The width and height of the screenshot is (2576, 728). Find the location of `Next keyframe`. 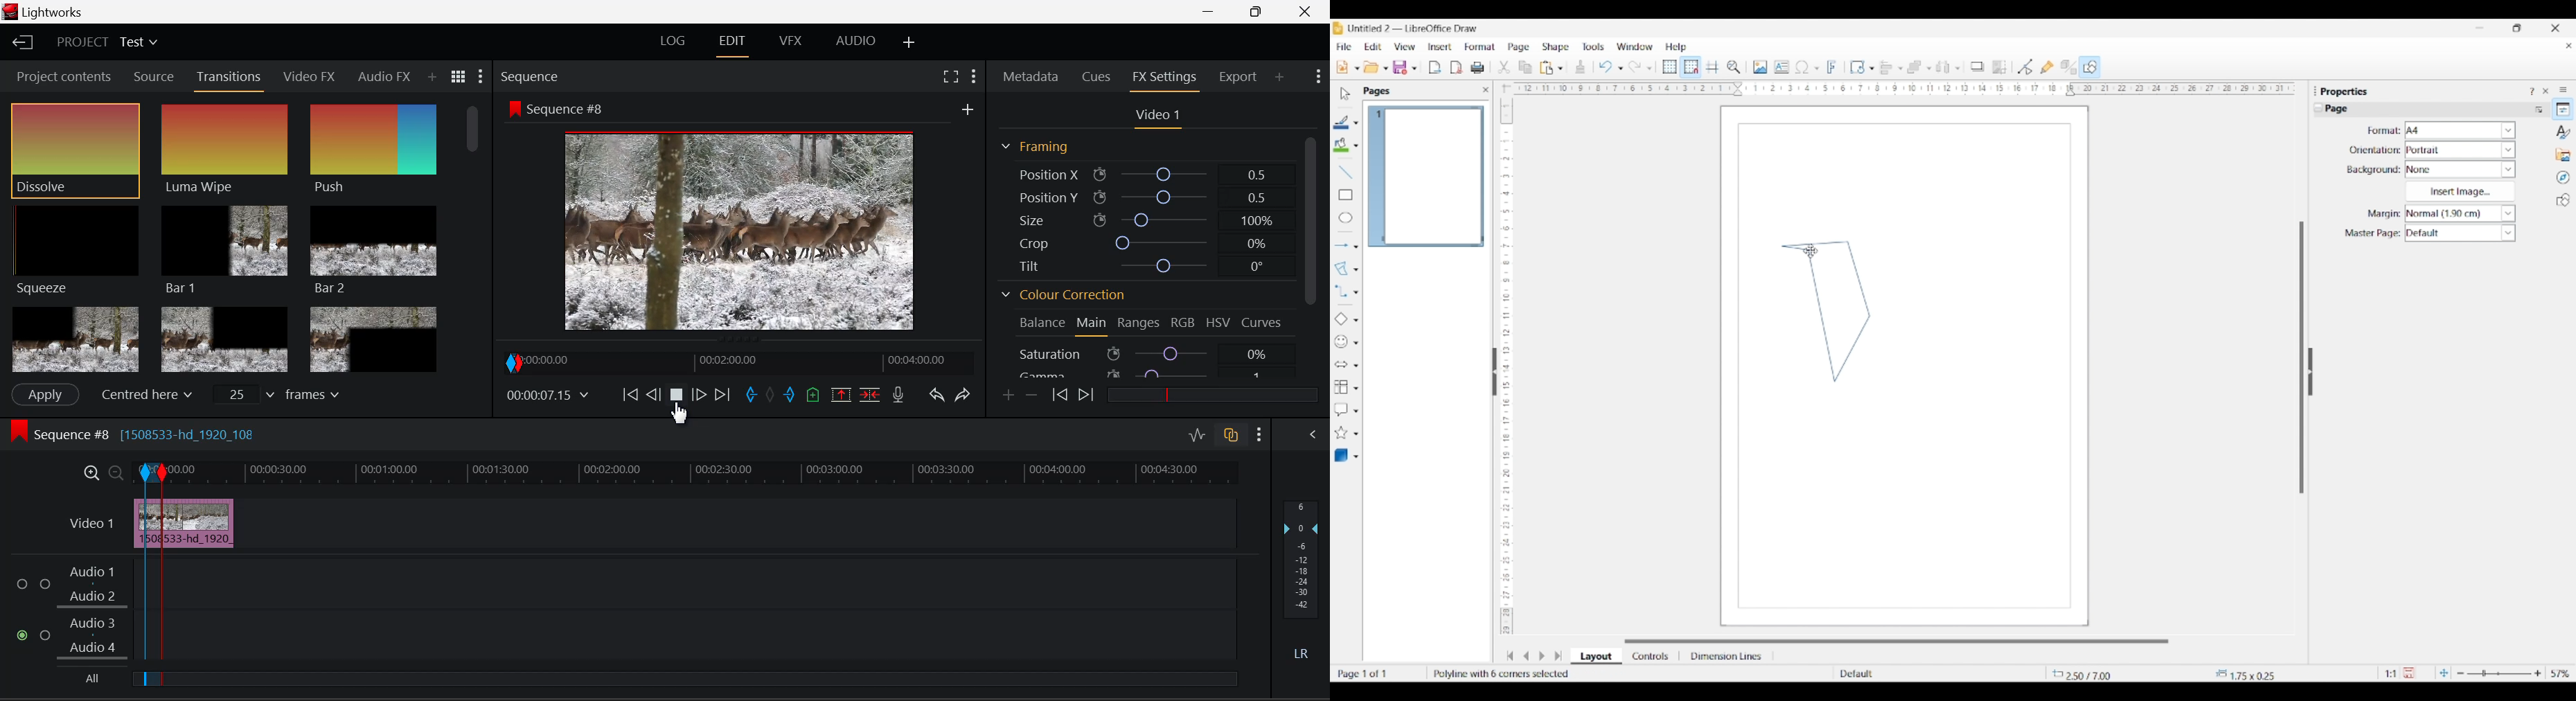

Next keyframe is located at coordinates (1084, 395).